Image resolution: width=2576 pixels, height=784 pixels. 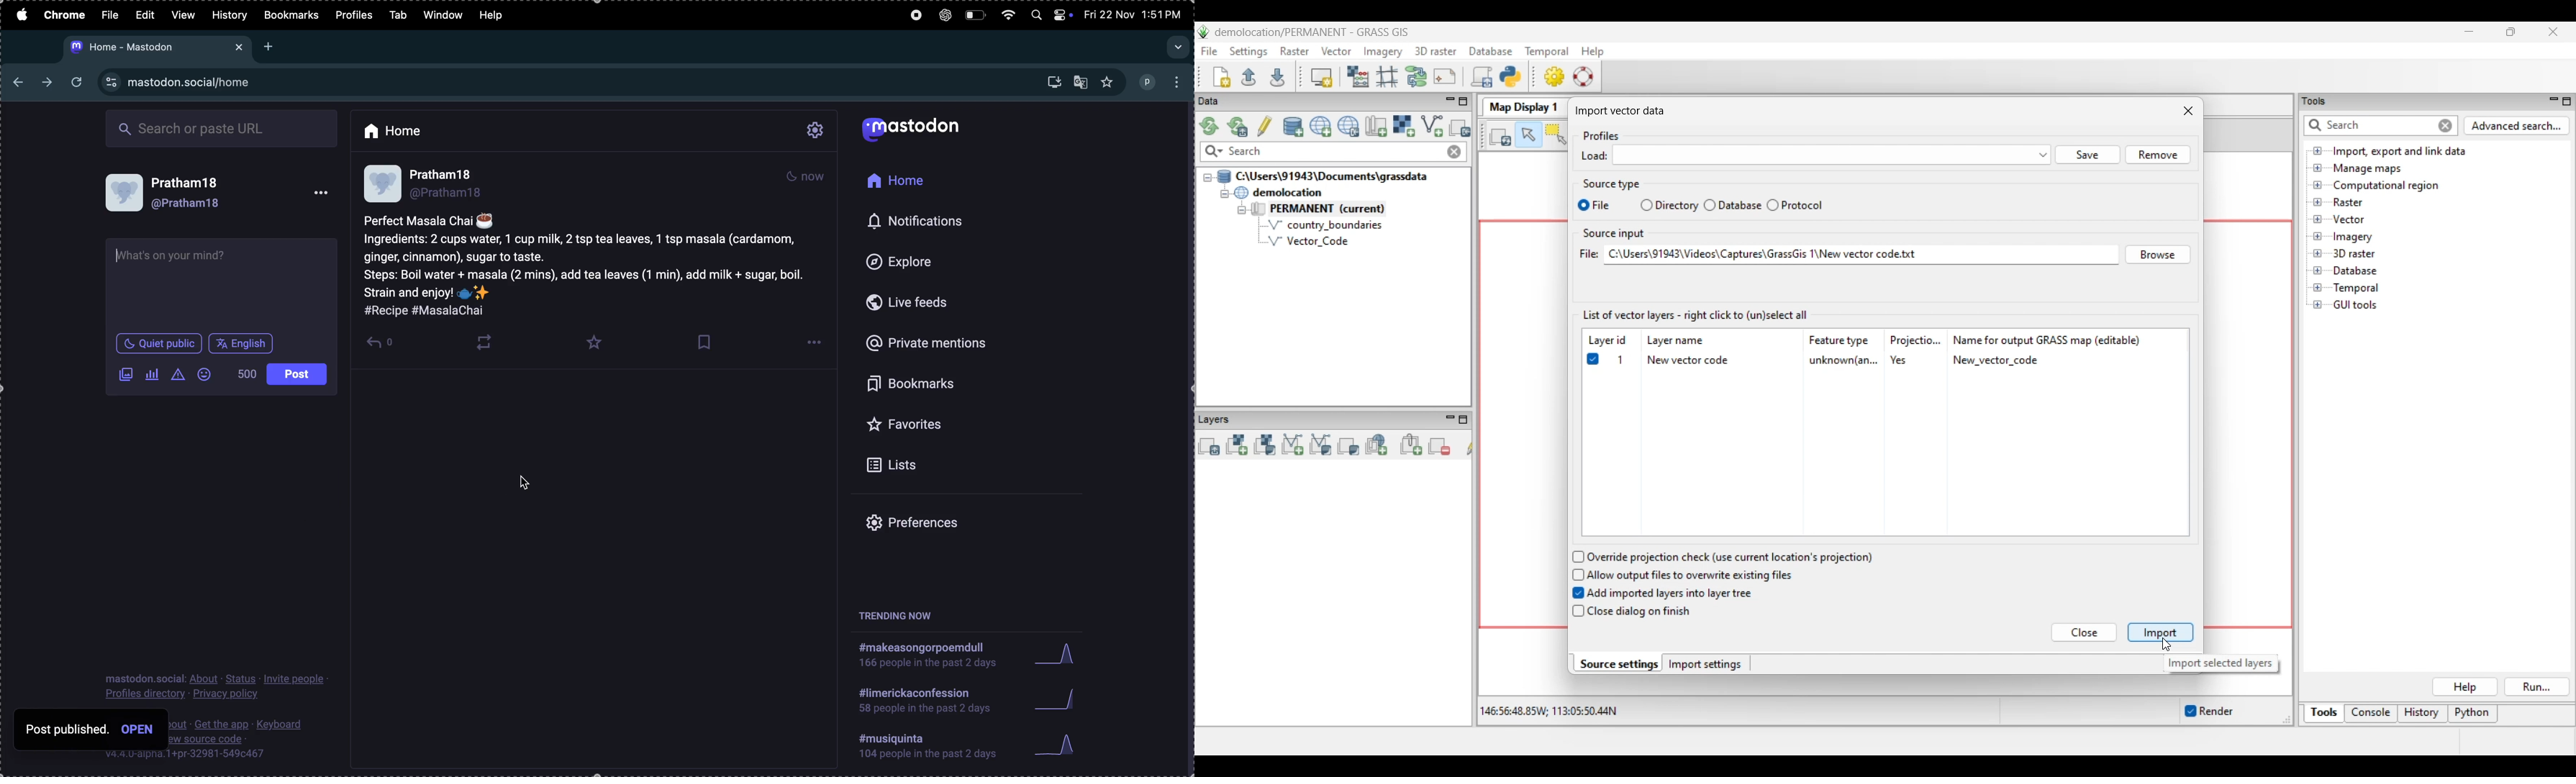 What do you see at coordinates (156, 51) in the screenshot?
I see `mastodon url` at bounding box center [156, 51].